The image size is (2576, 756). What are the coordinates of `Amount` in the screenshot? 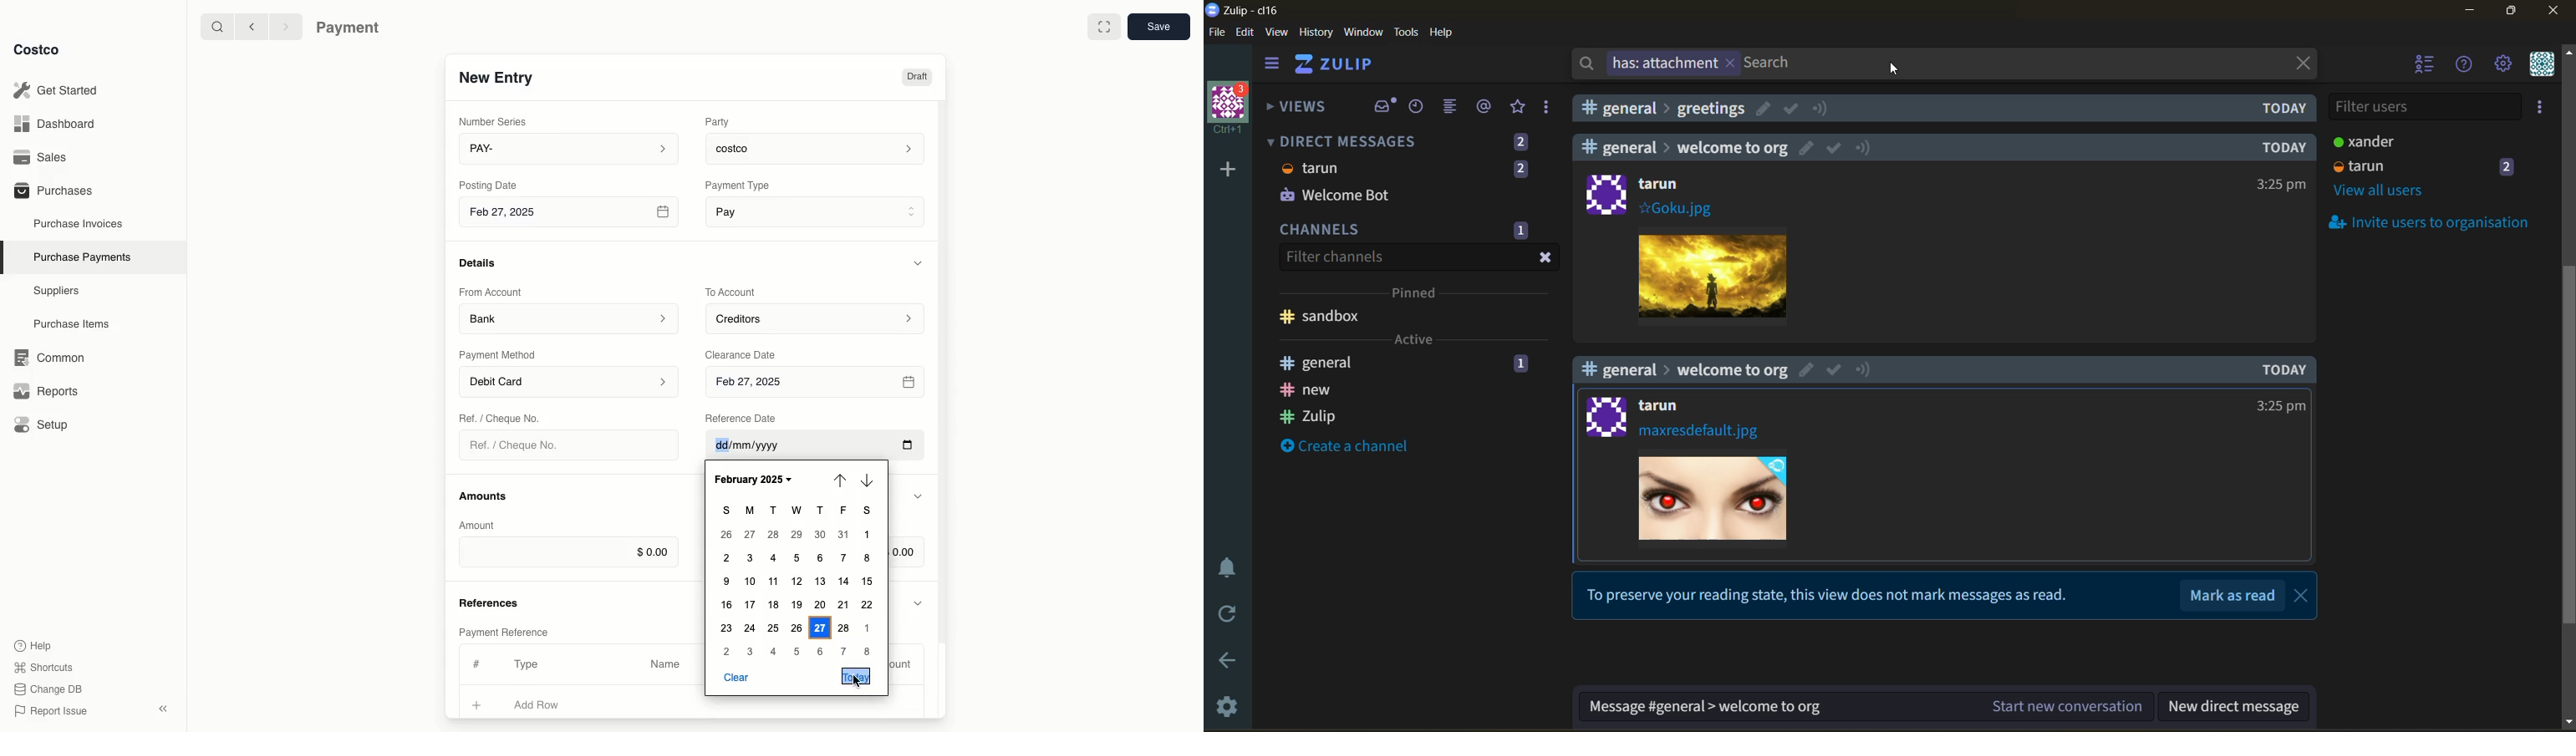 It's located at (904, 664).